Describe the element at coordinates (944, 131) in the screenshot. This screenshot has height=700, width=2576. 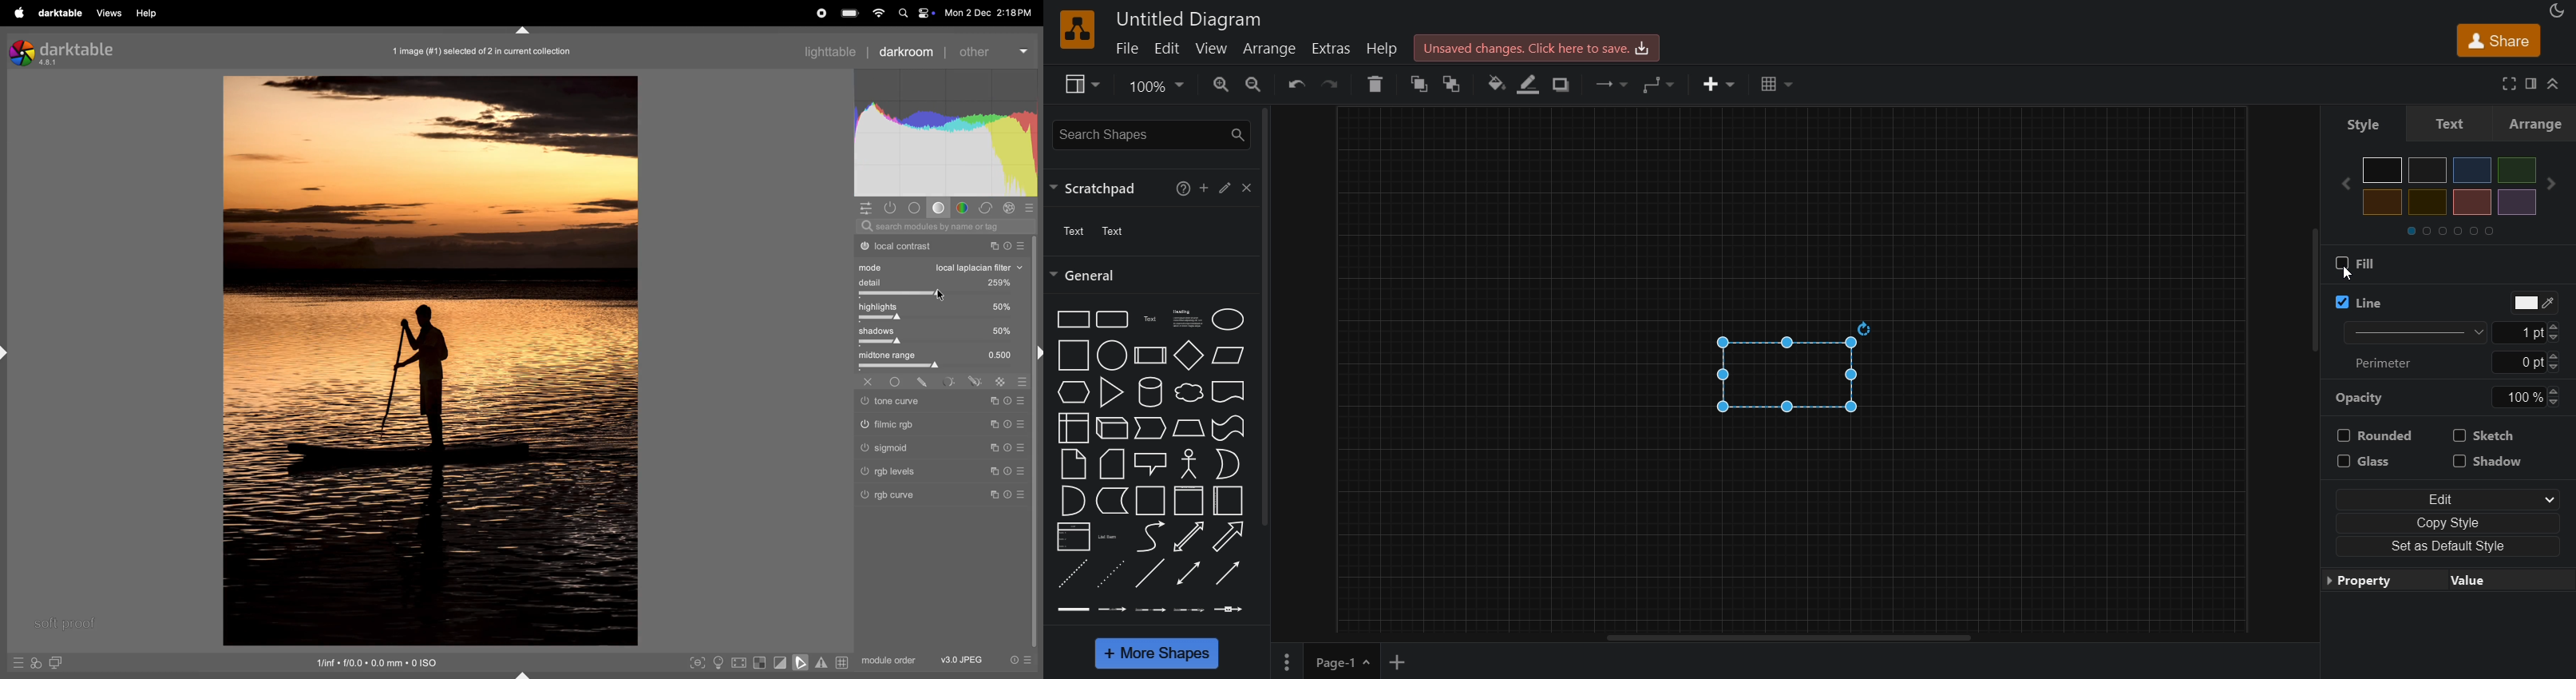
I see `histogram` at that location.